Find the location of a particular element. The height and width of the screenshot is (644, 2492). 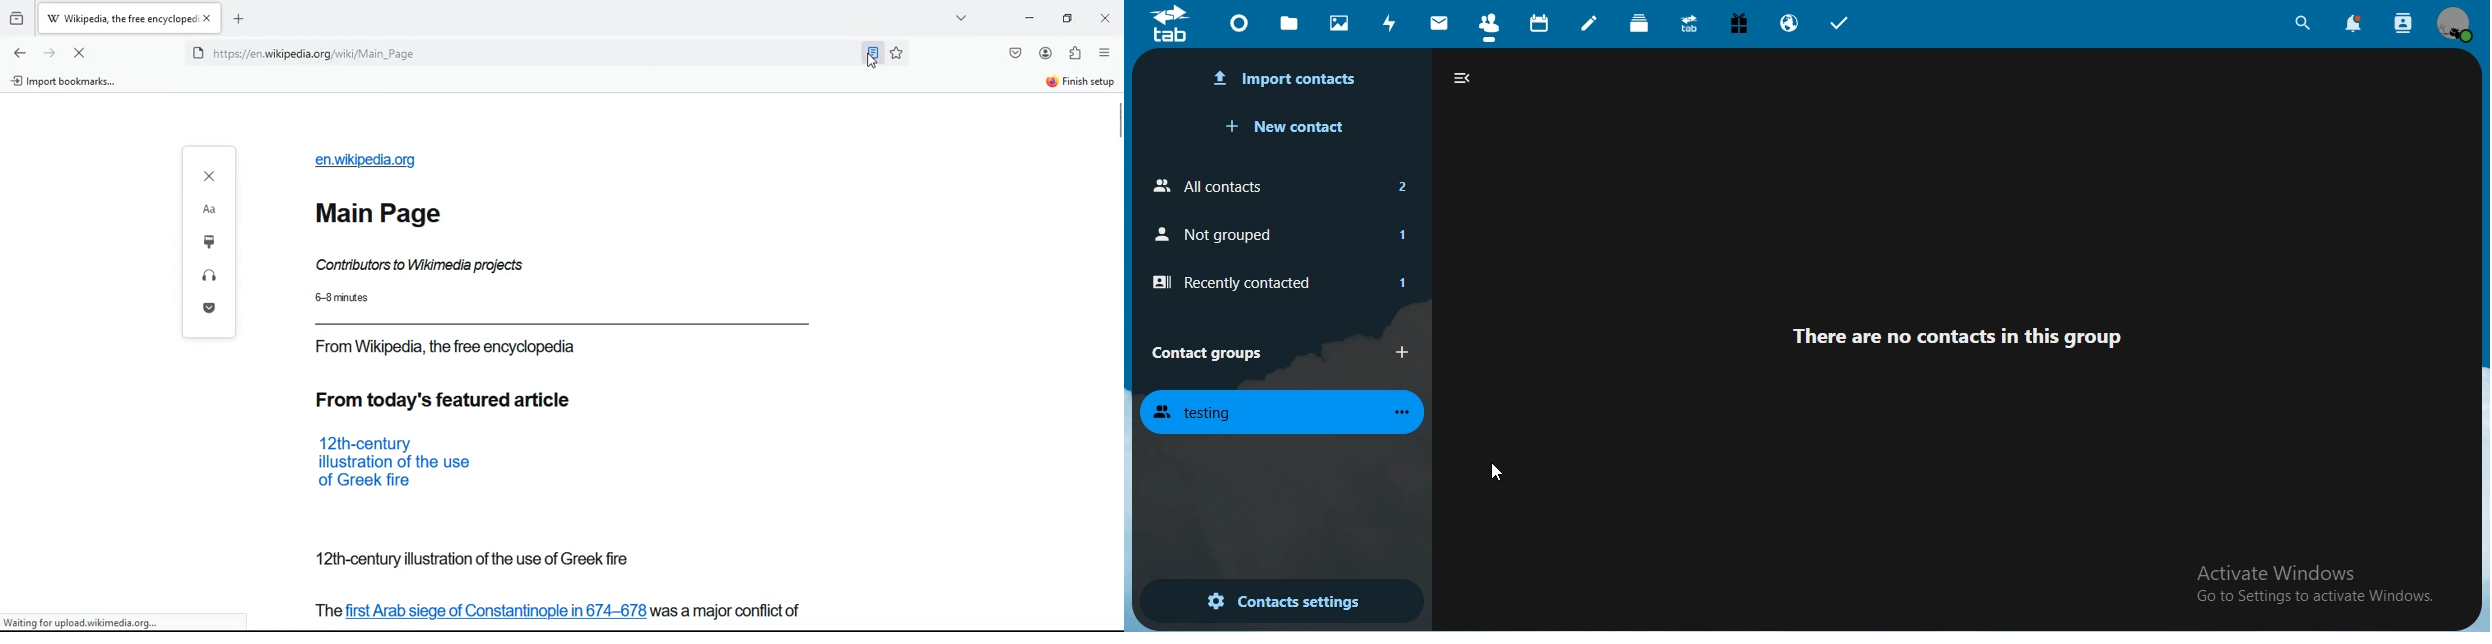

minimize is located at coordinates (1026, 18).